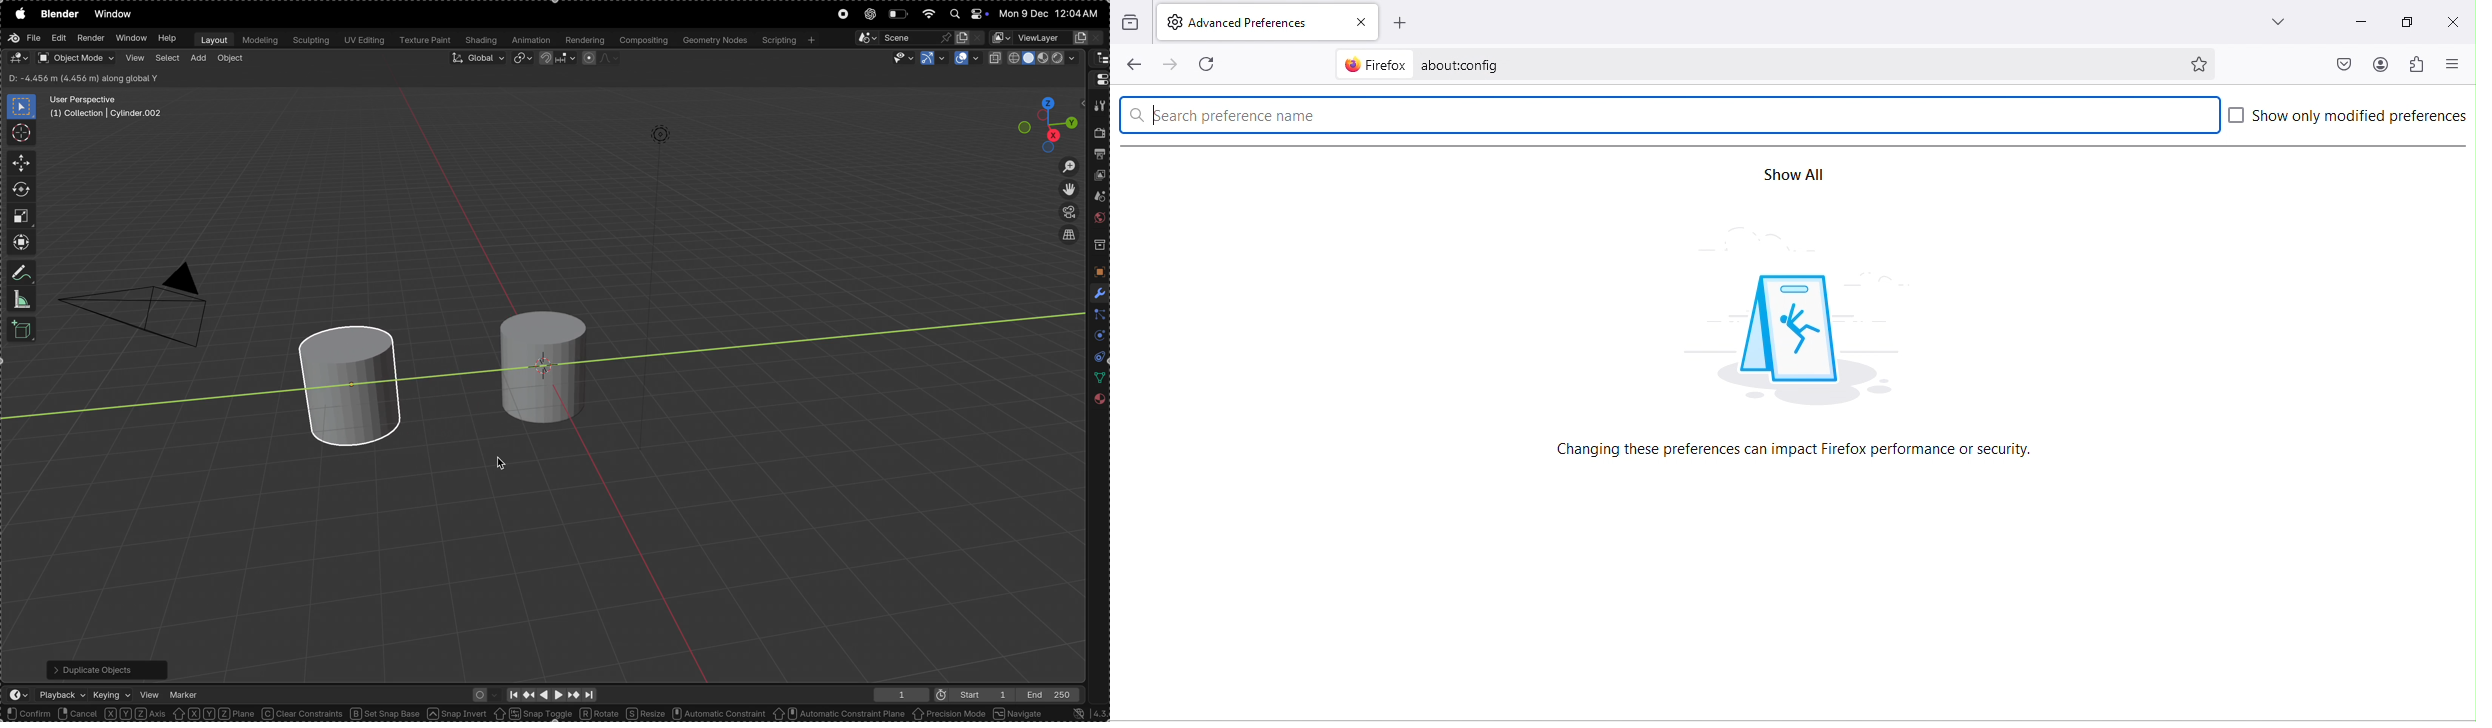 The image size is (2492, 728). I want to click on Sculptiing, so click(310, 41).